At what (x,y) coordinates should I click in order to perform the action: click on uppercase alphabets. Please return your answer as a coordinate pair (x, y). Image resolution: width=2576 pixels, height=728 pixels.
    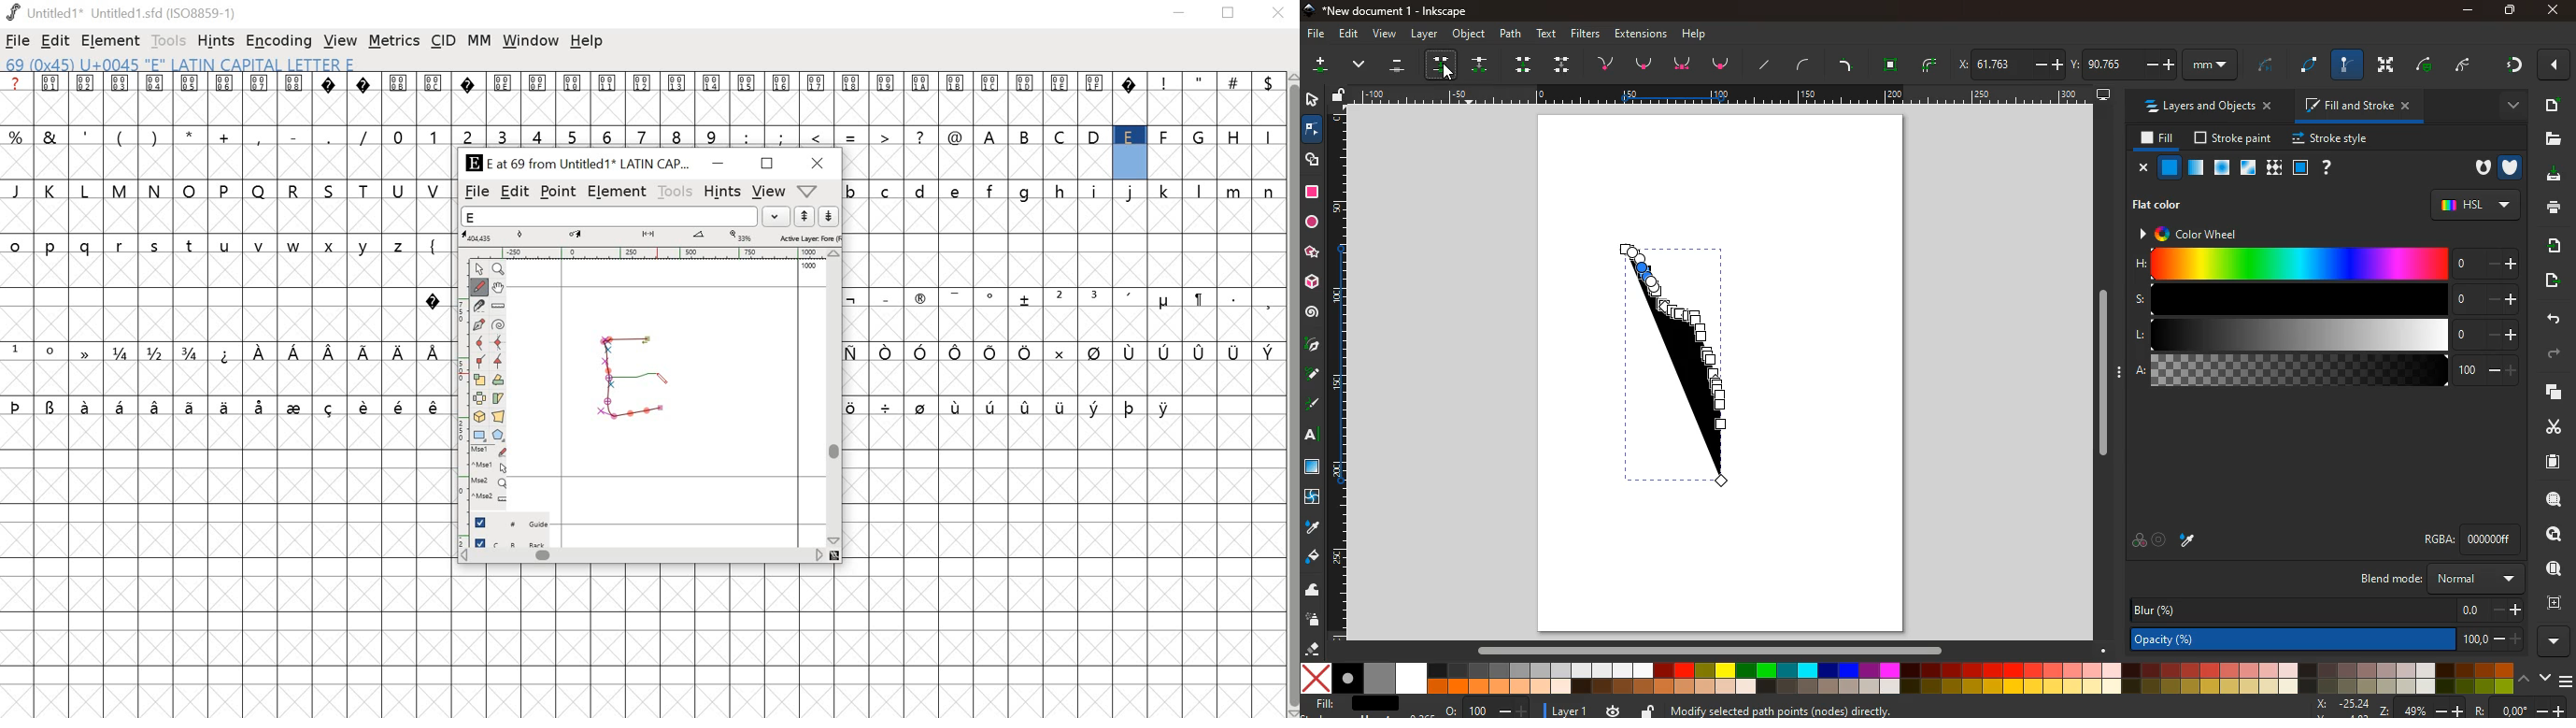
    Looking at the image, I should click on (228, 191).